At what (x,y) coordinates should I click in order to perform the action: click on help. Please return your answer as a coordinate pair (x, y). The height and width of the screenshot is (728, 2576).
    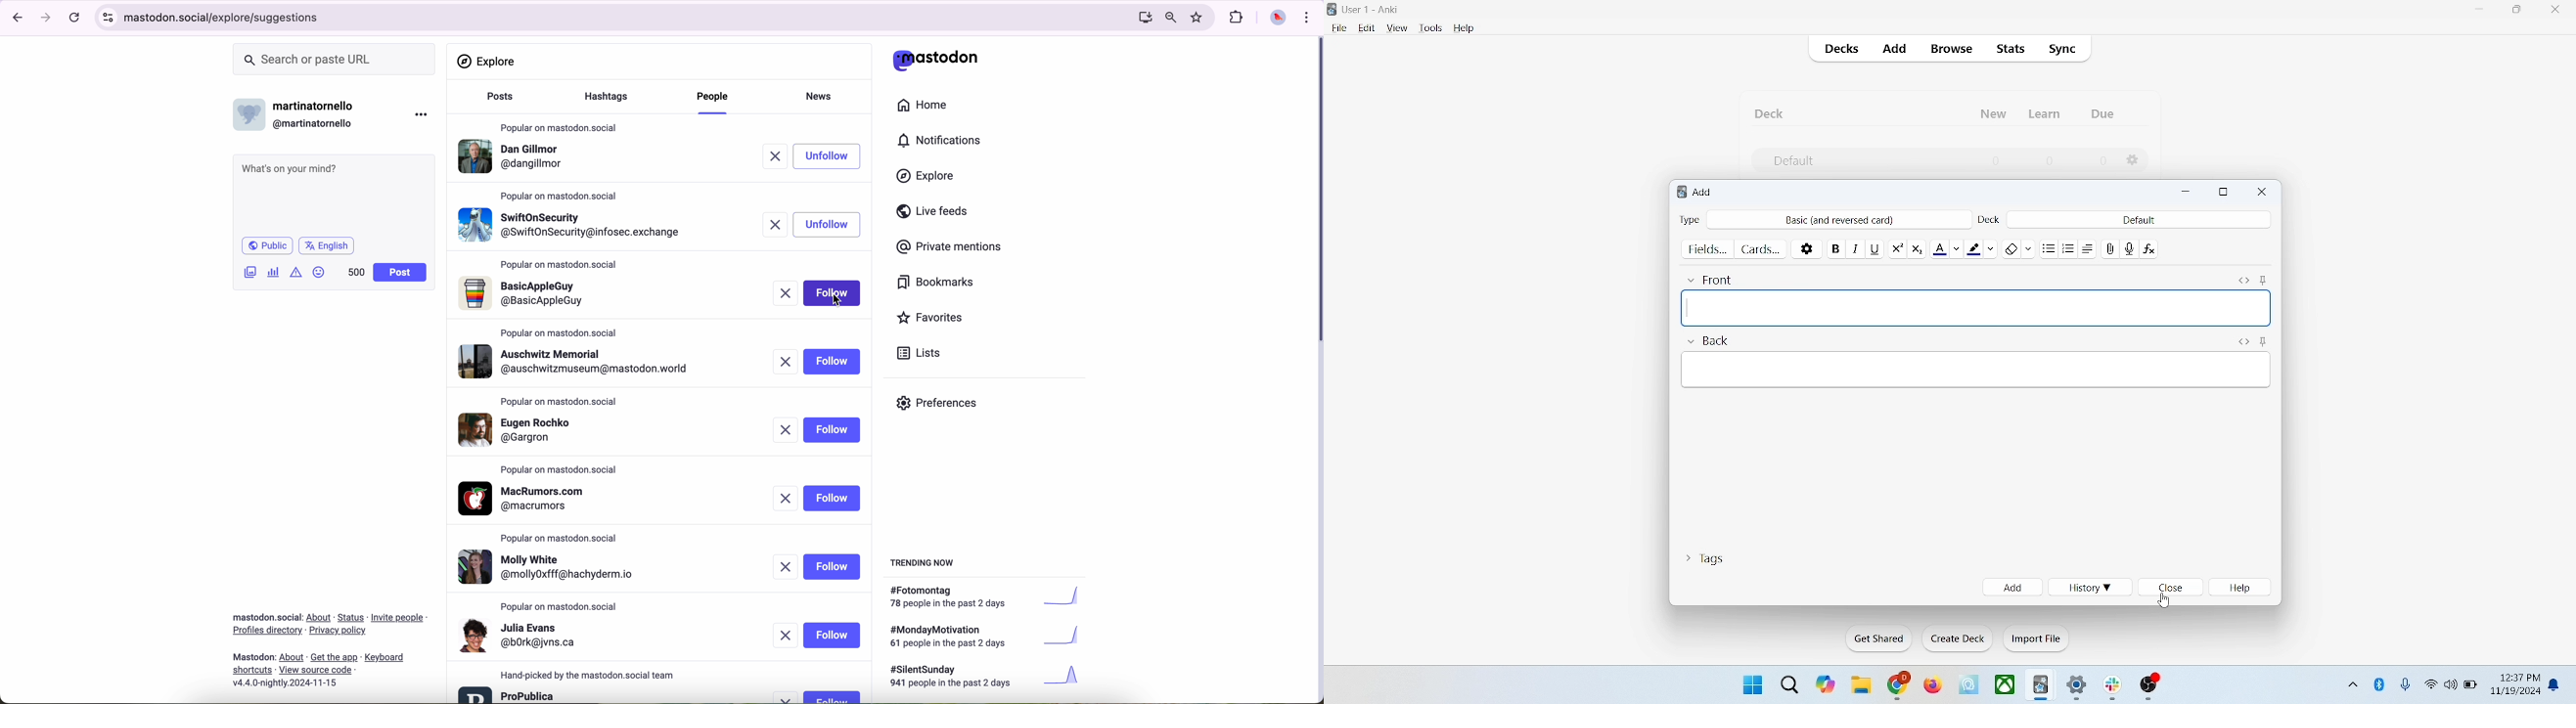
    Looking at the image, I should click on (2243, 588).